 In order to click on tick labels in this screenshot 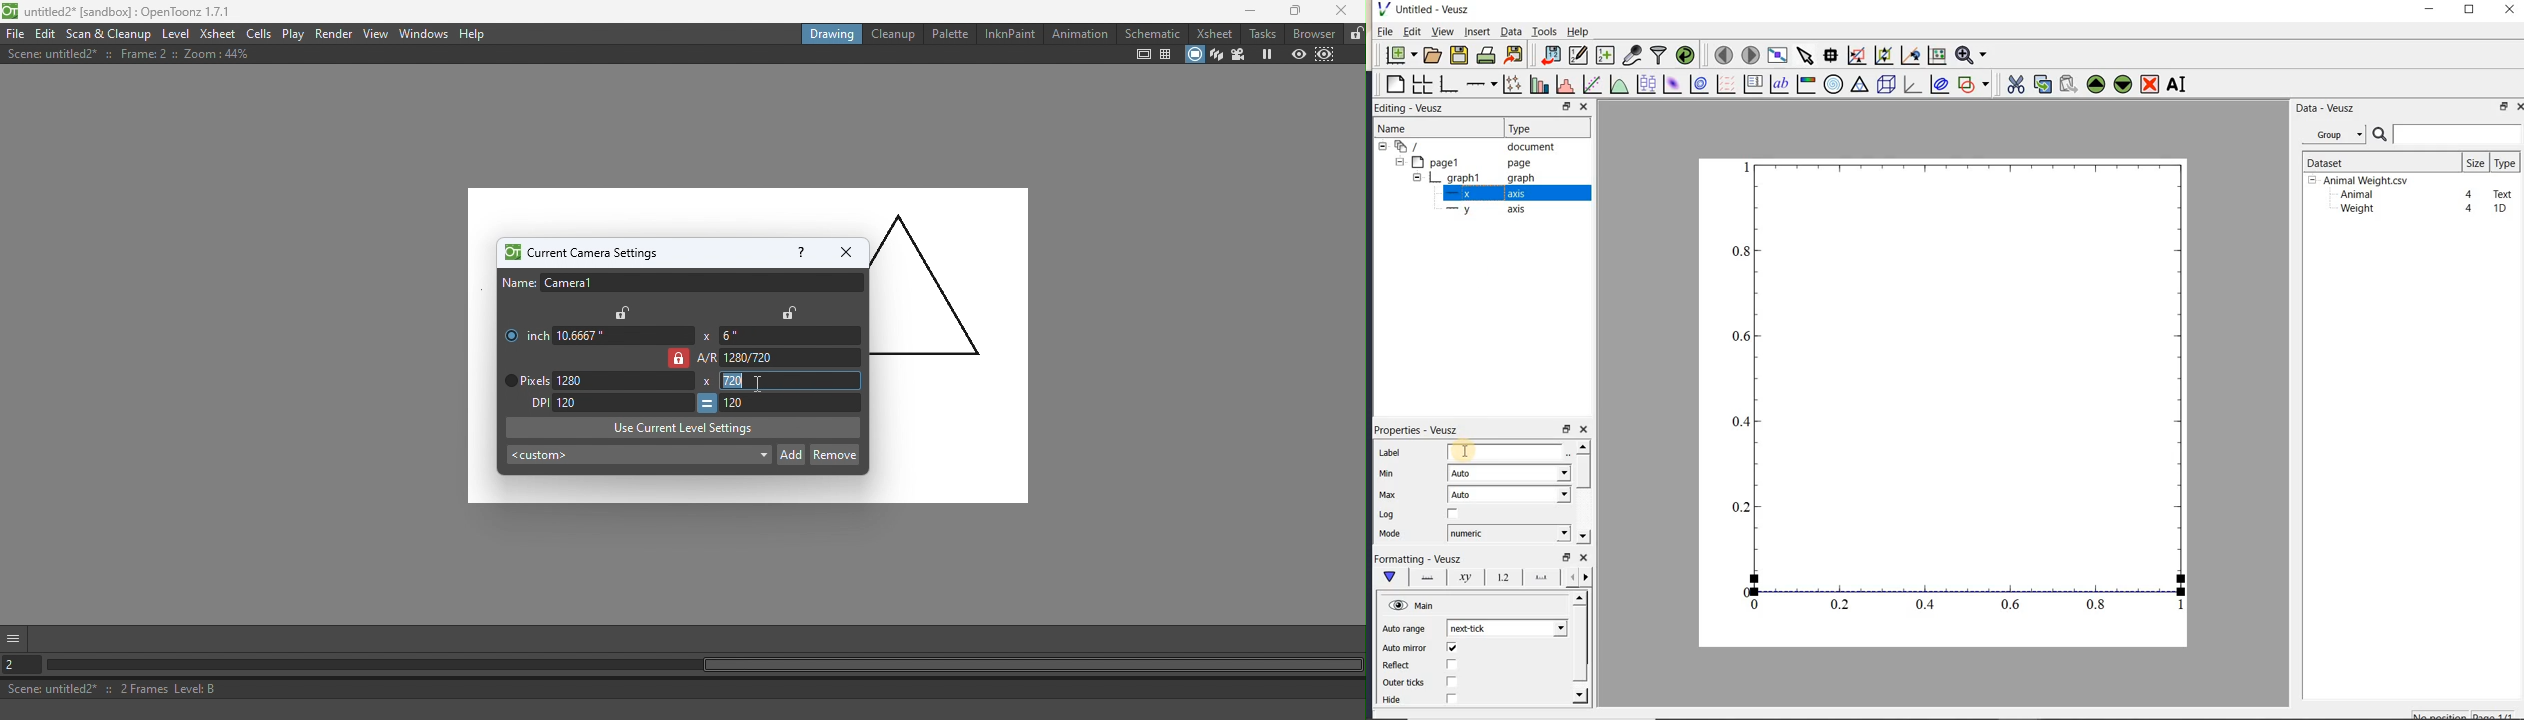, I will do `click(1500, 577)`.